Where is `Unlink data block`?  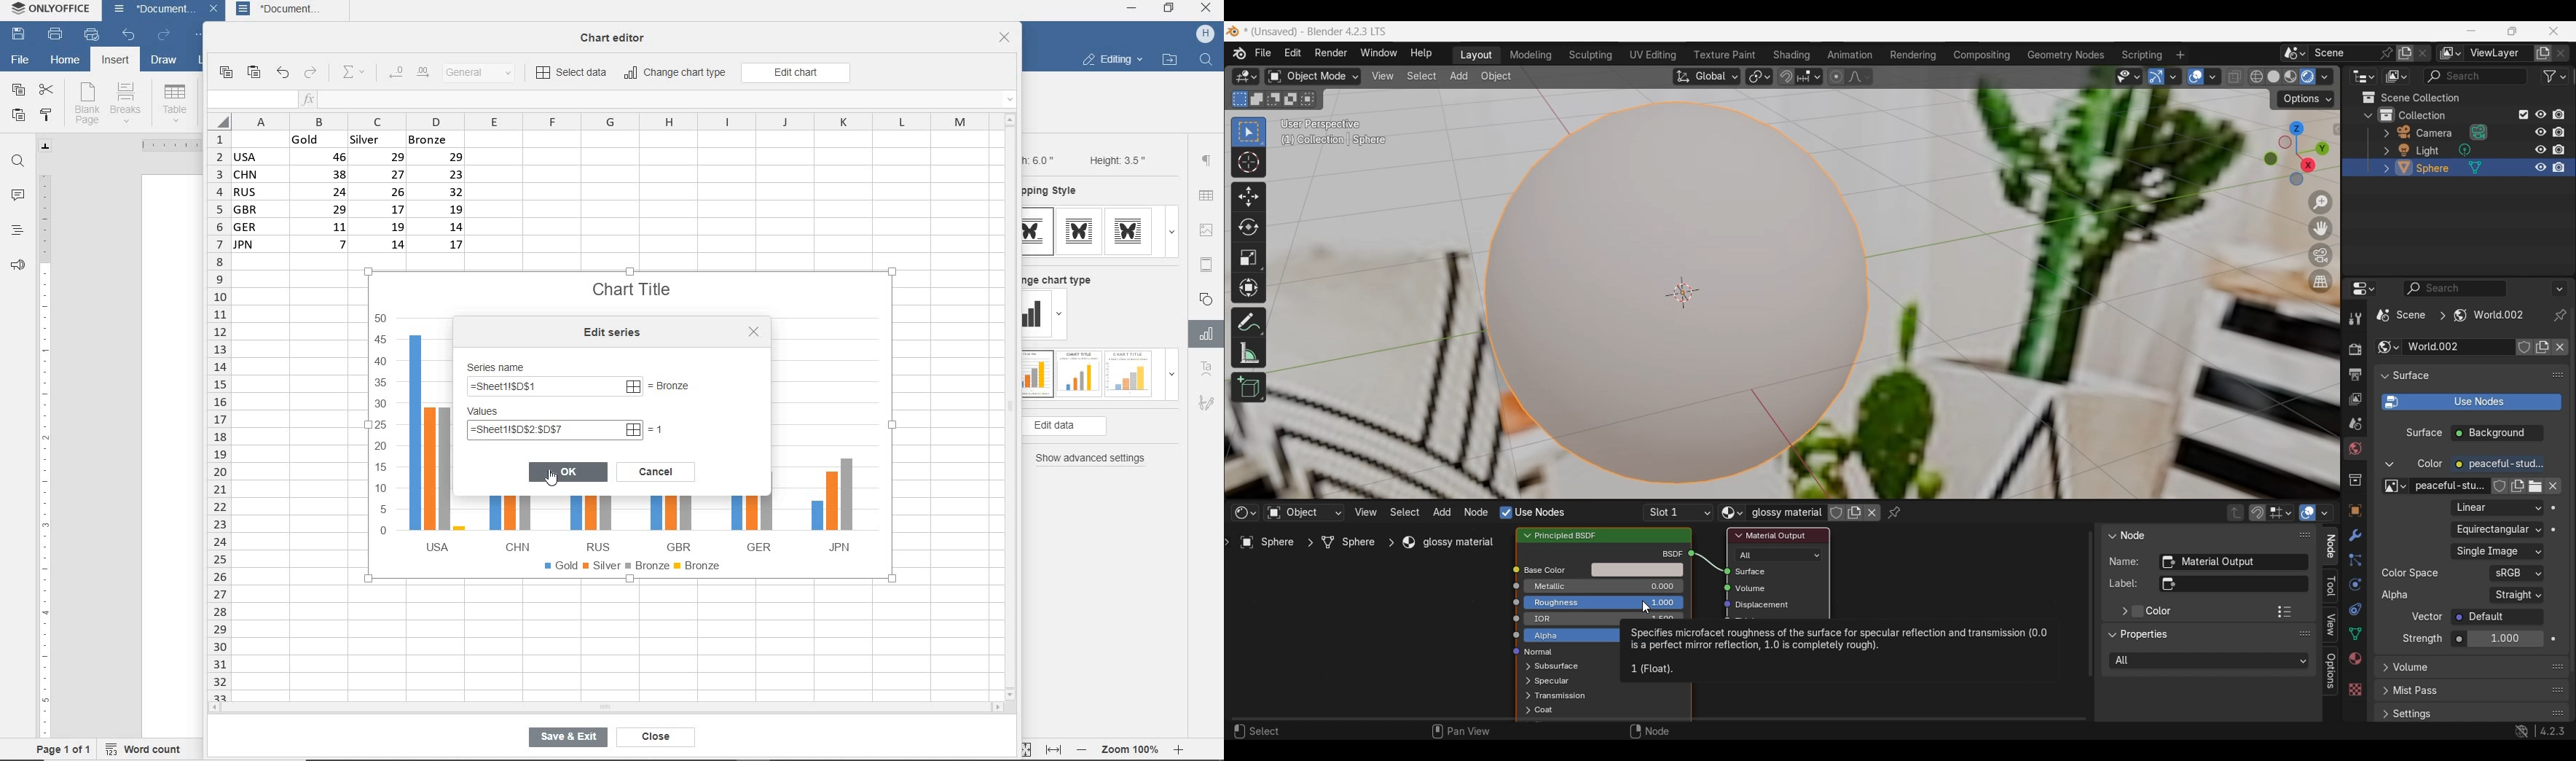
Unlink data block is located at coordinates (1872, 512).